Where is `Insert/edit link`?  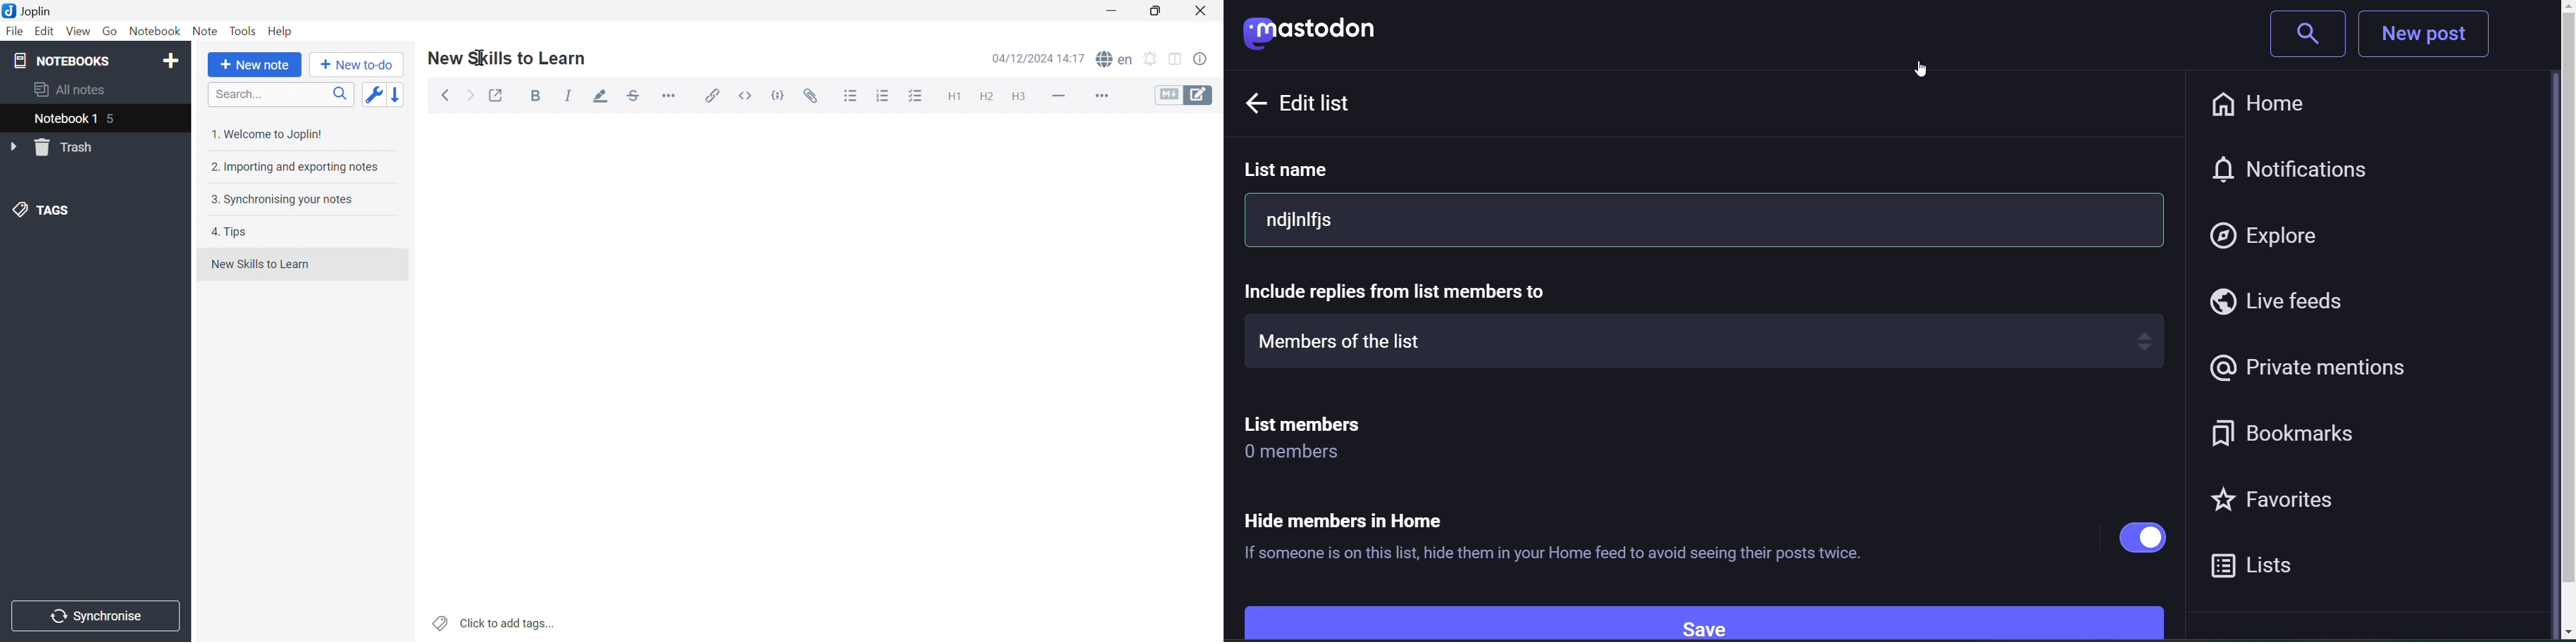 Insert/edit link is located at coordinates (711, 96).